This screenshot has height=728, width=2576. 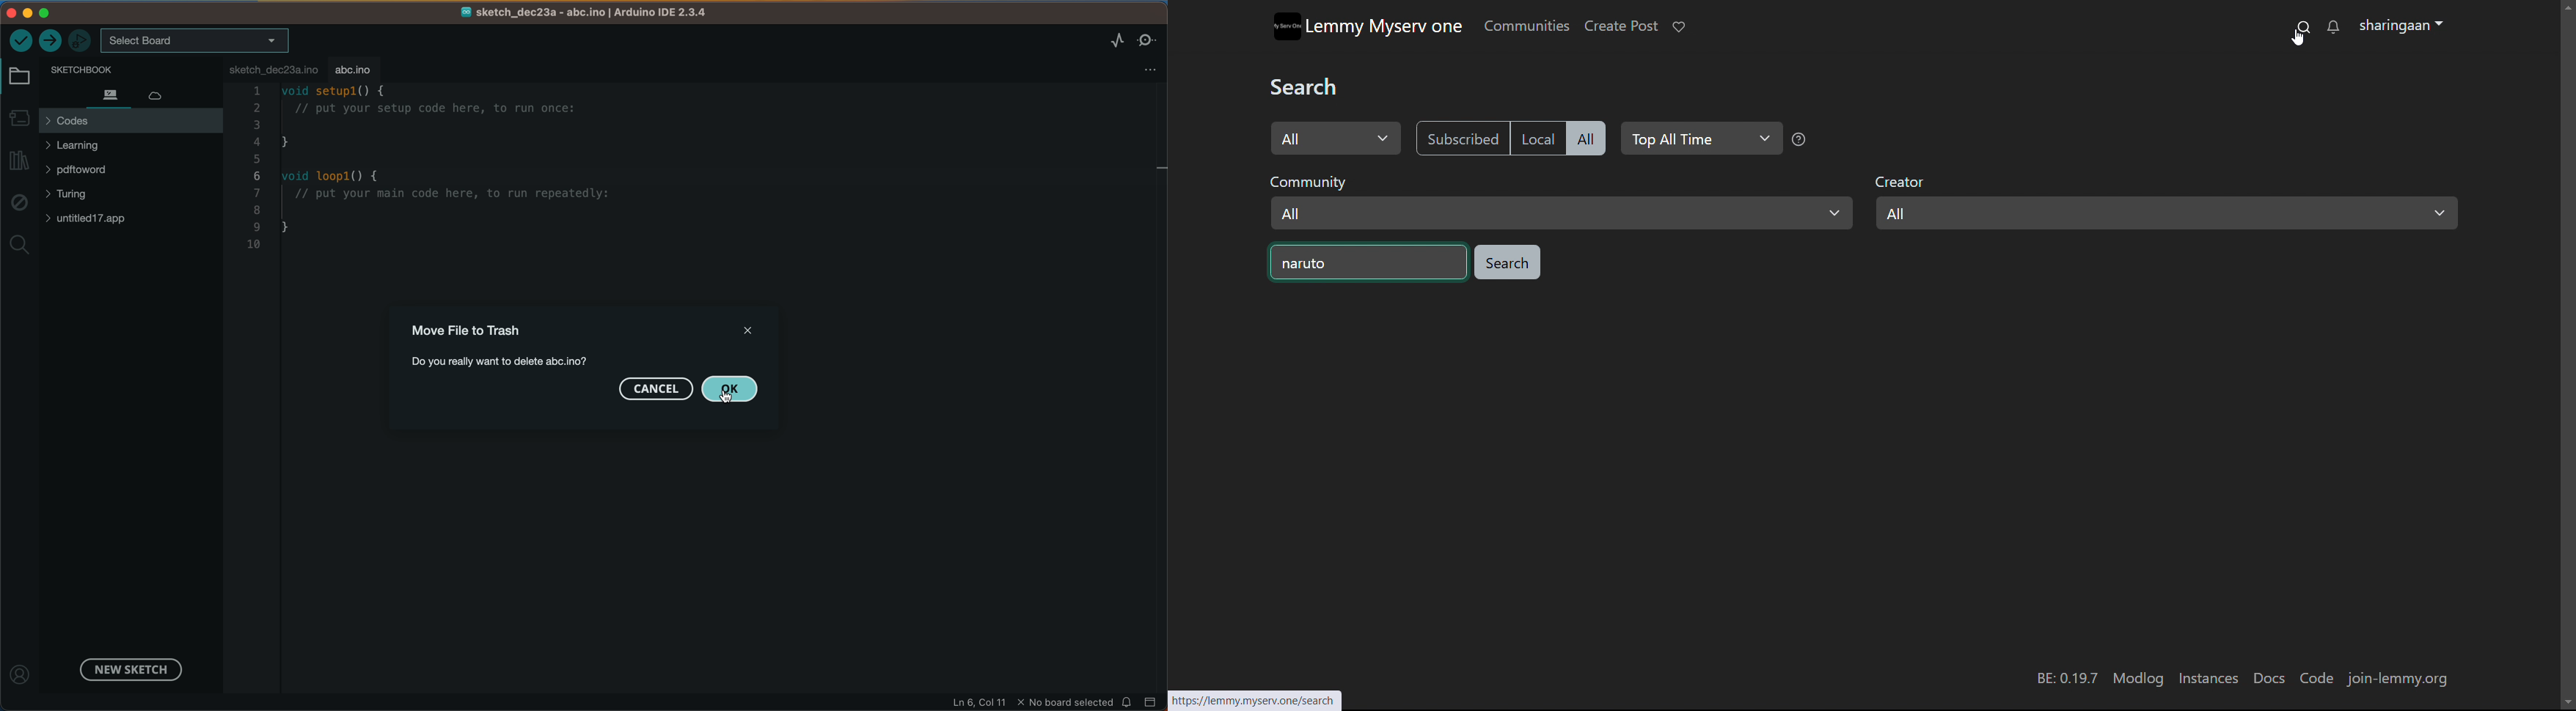 What do you see at coordinates (1461, 138) in the screenshot?
I see `subscribed` at bounding box center [1461, 138].